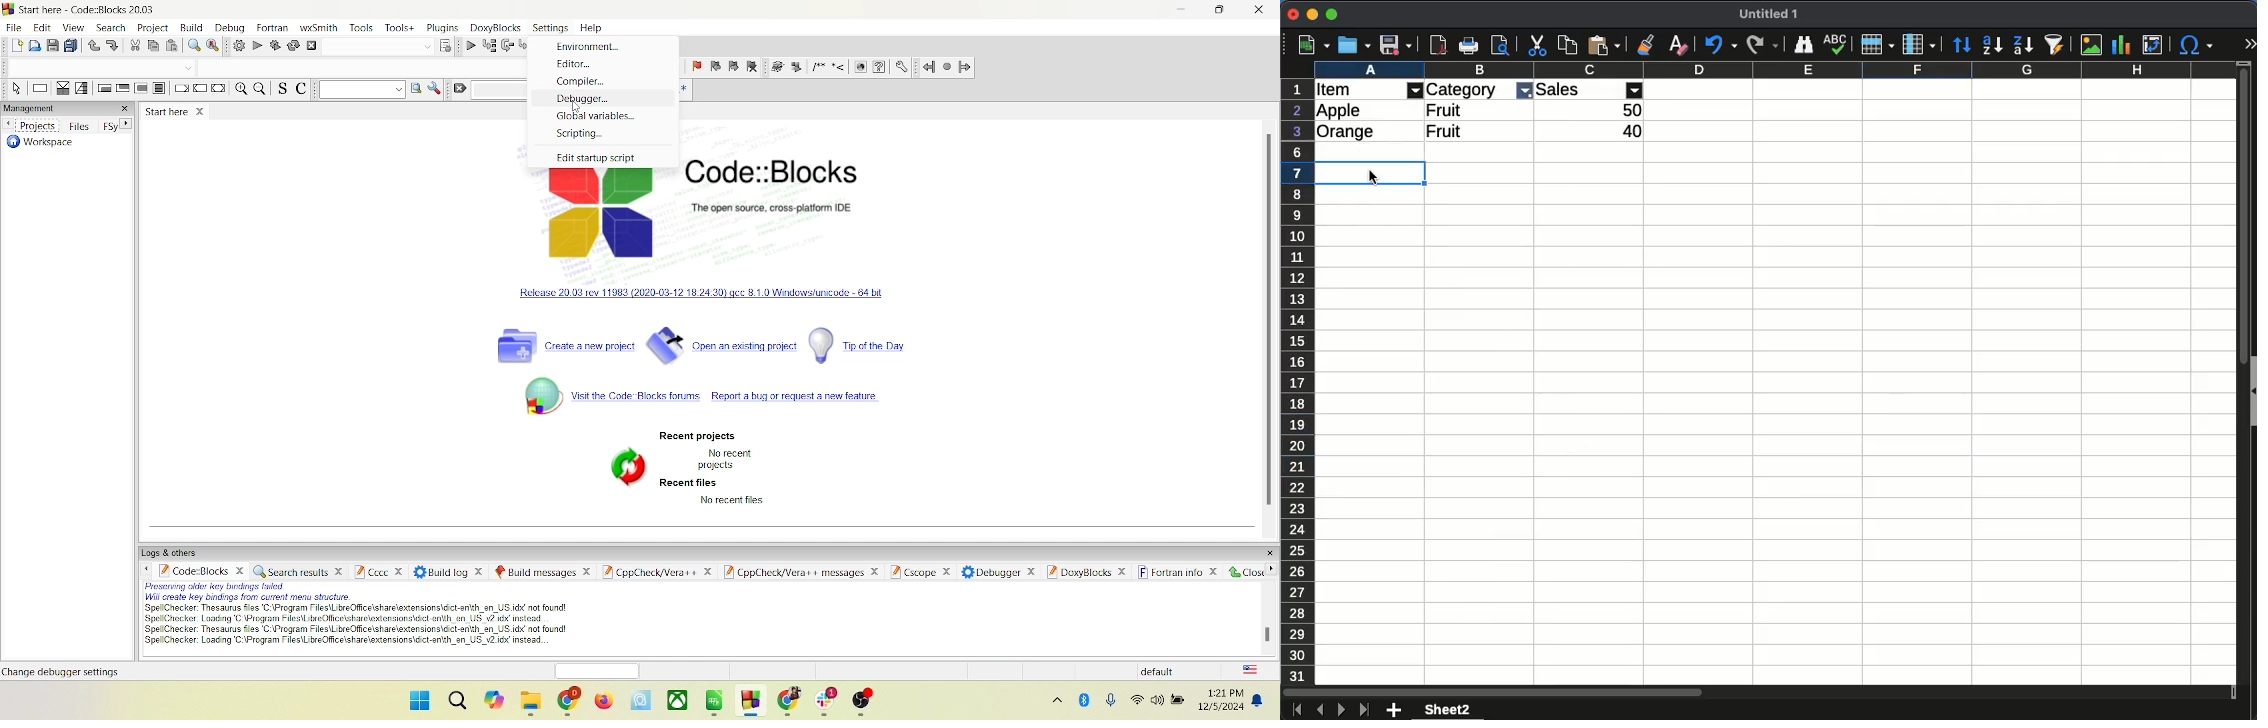 This screenshot has width=2268, height=728. I want to click on scroll, so click(2240, 383).